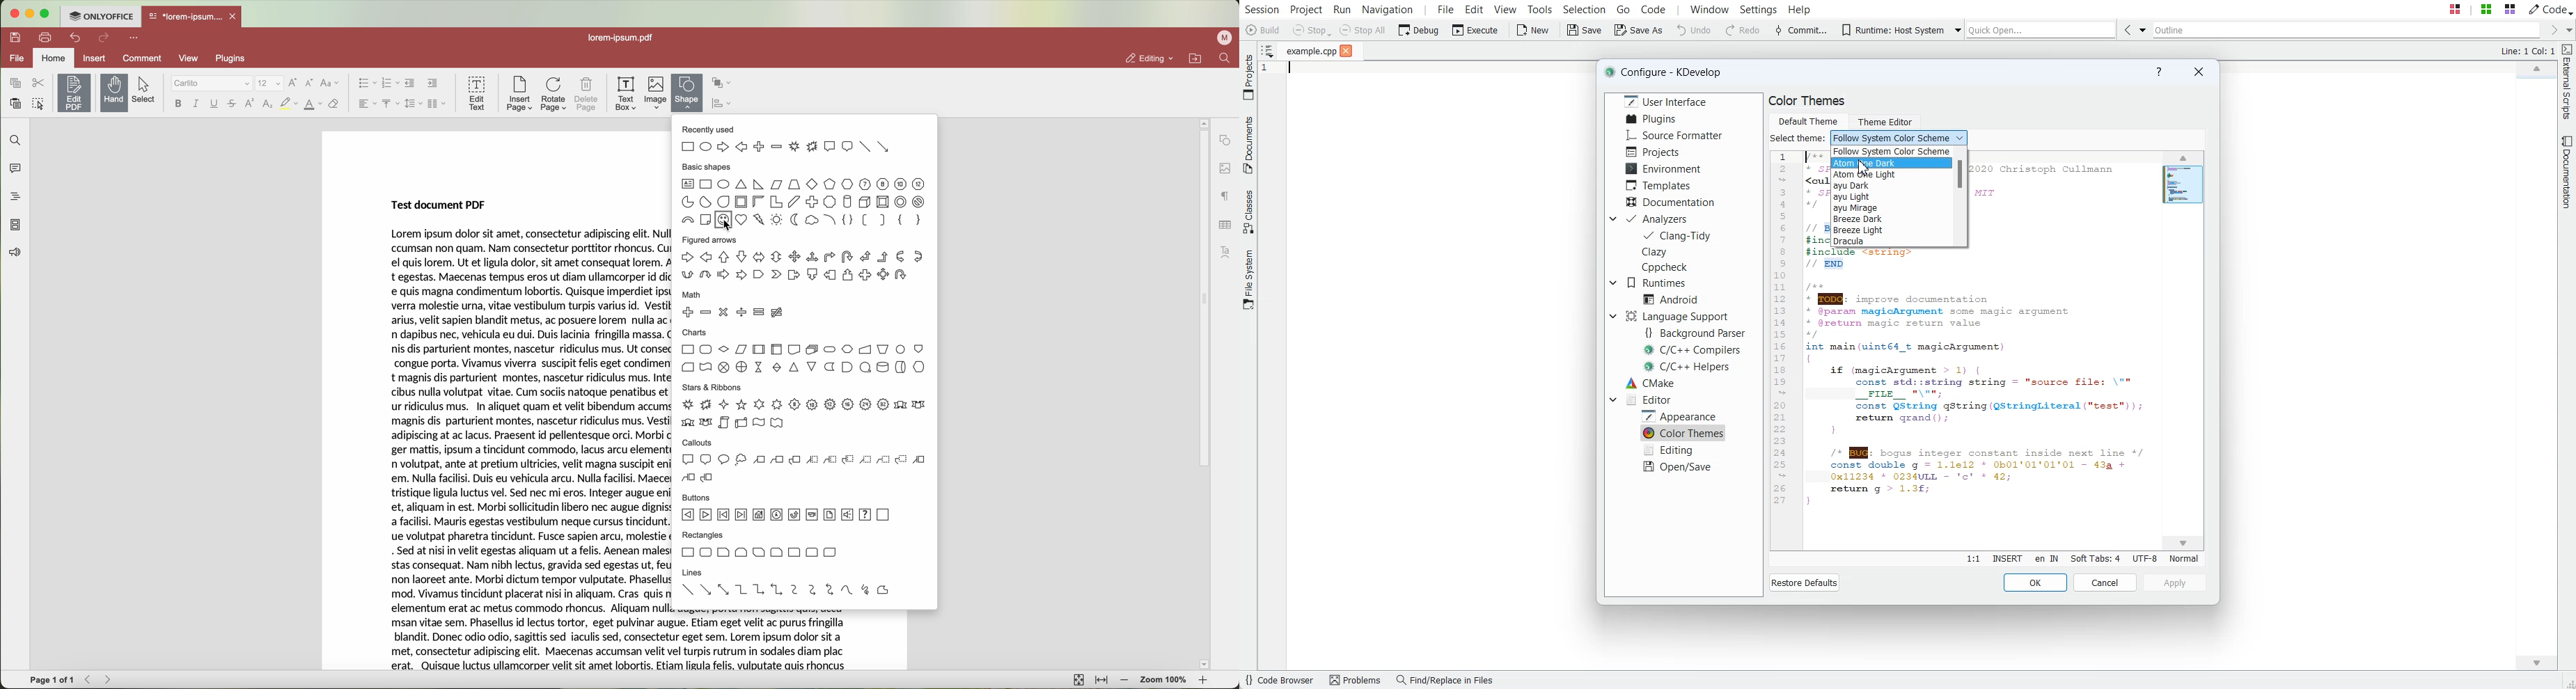 The width and height of the screenshot is (2576, 700). Describe the element at coordinates (55, 57) in the screenshot. I see `home` at that location.